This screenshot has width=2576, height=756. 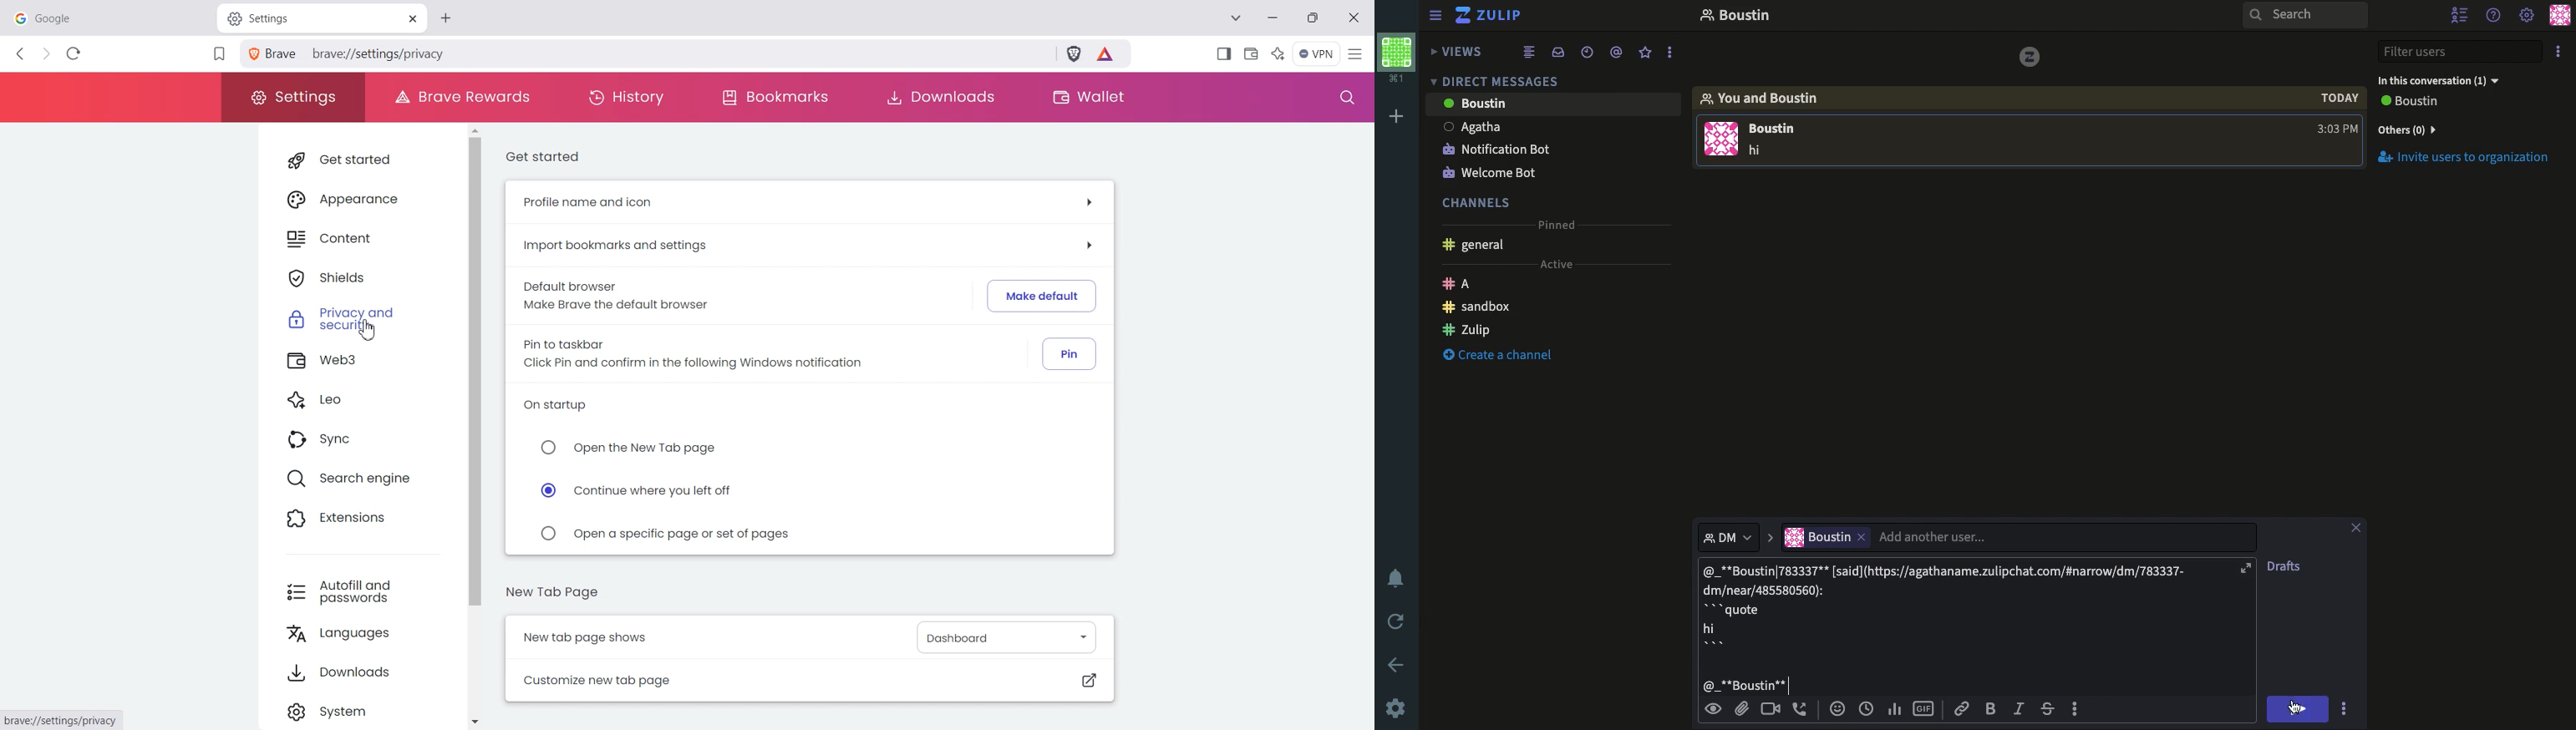 What do you see at coordinates (1559, 224) in the screenshot?
I see `Pinned` at bounding box center [1559, 224].